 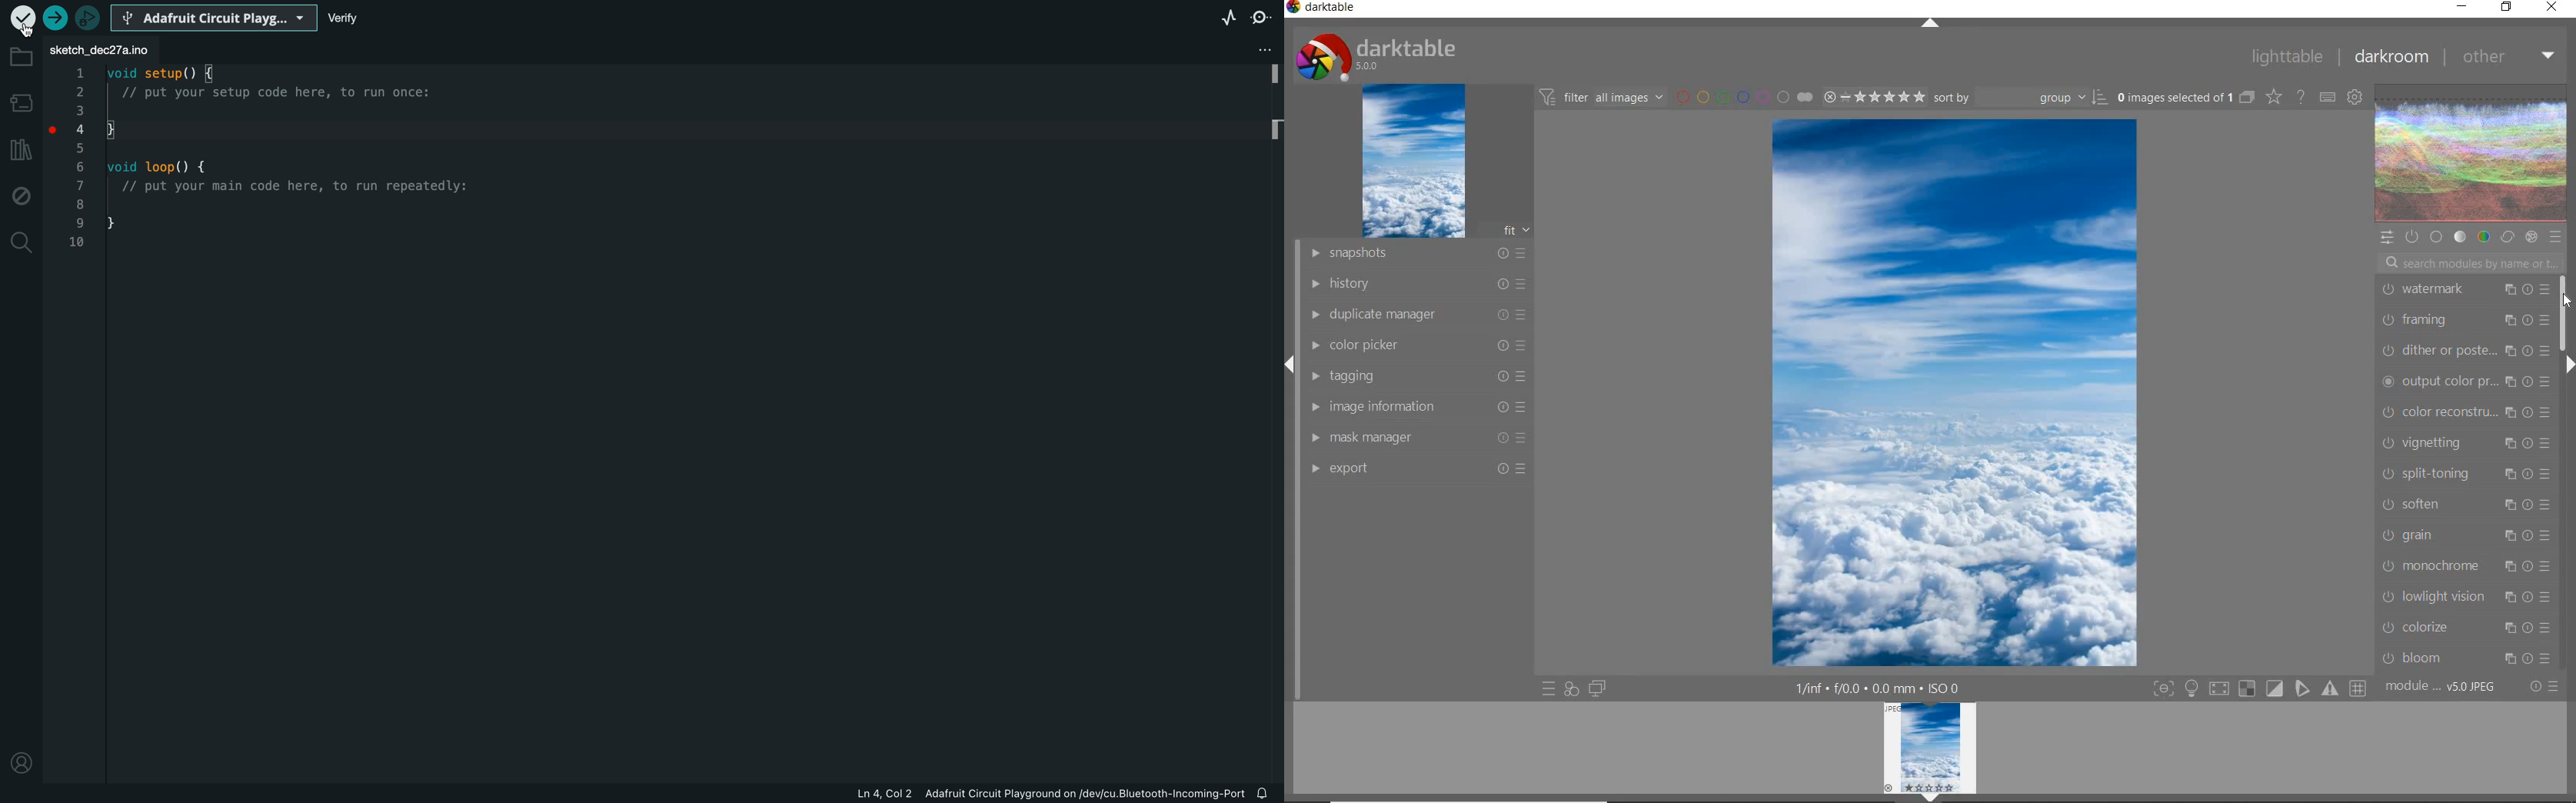 What do you see at coordinates (1597, 689) in the screenshot?
I see `DISPLAY A SECOND DARKROOM DISPLAY` at bounding box center [1597, 689].